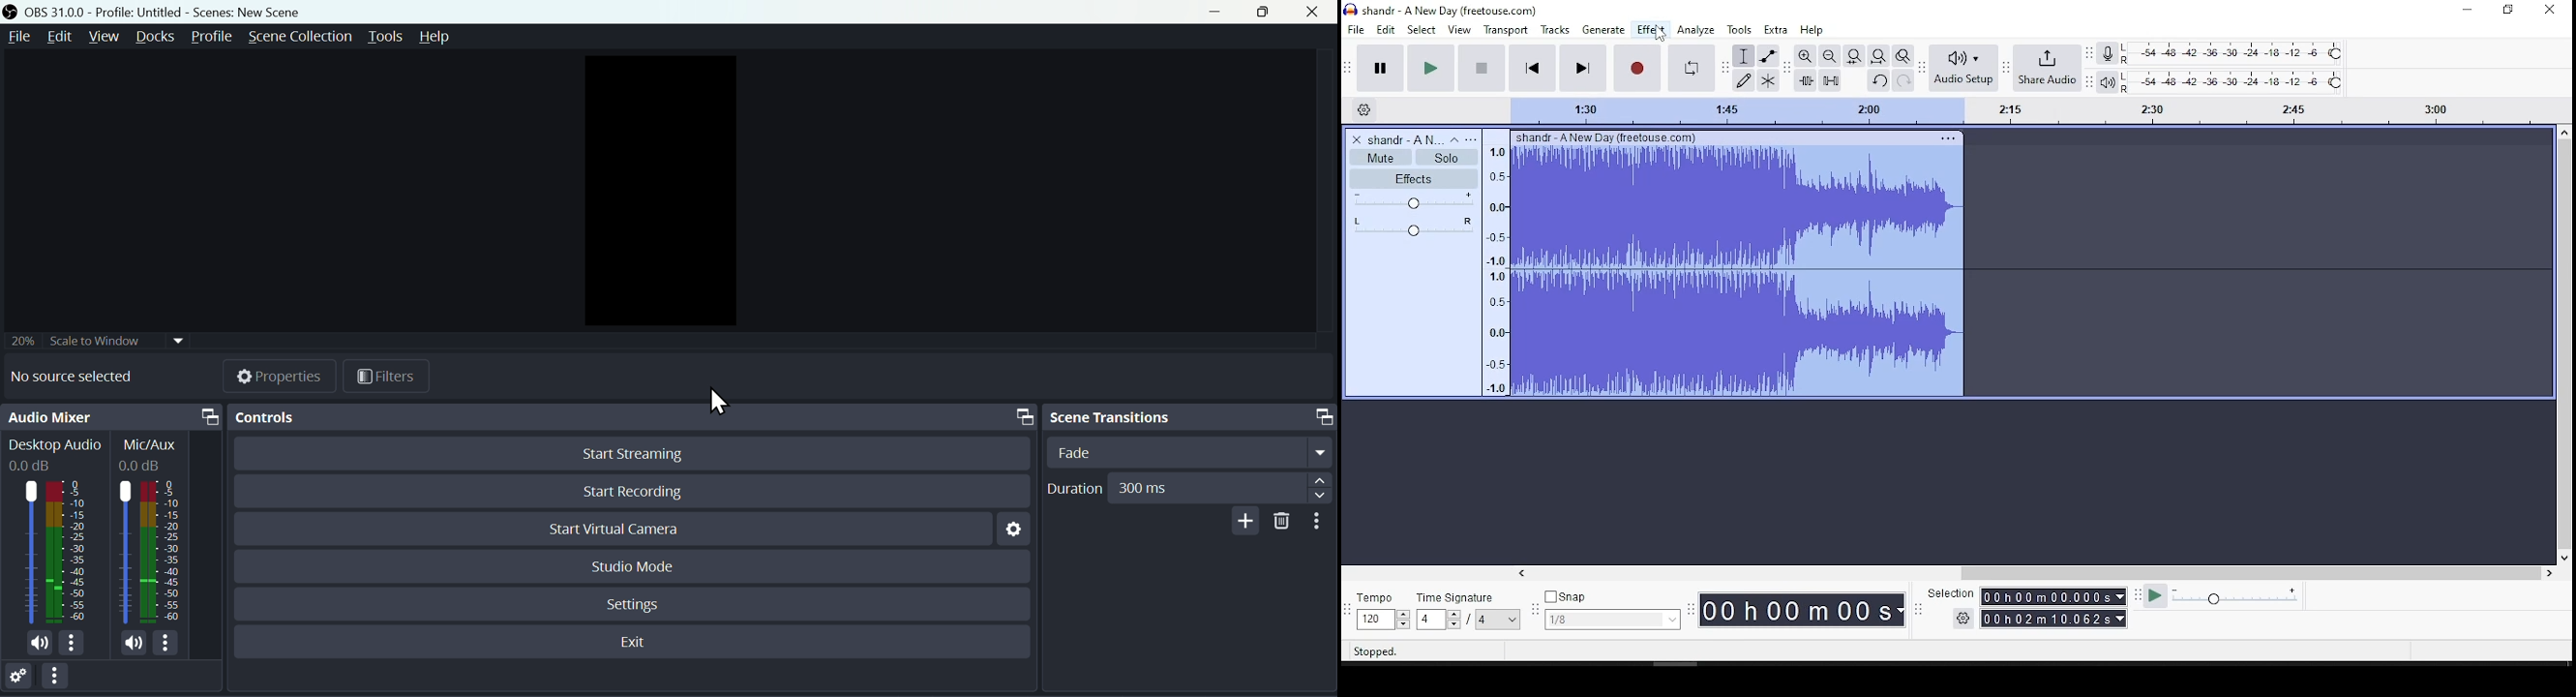 This screenshot has height=700, width=2576. What do you see at coordinates (1802, 612) in the screenshot?
I see `Timer` at bounding box center [1802, 612].